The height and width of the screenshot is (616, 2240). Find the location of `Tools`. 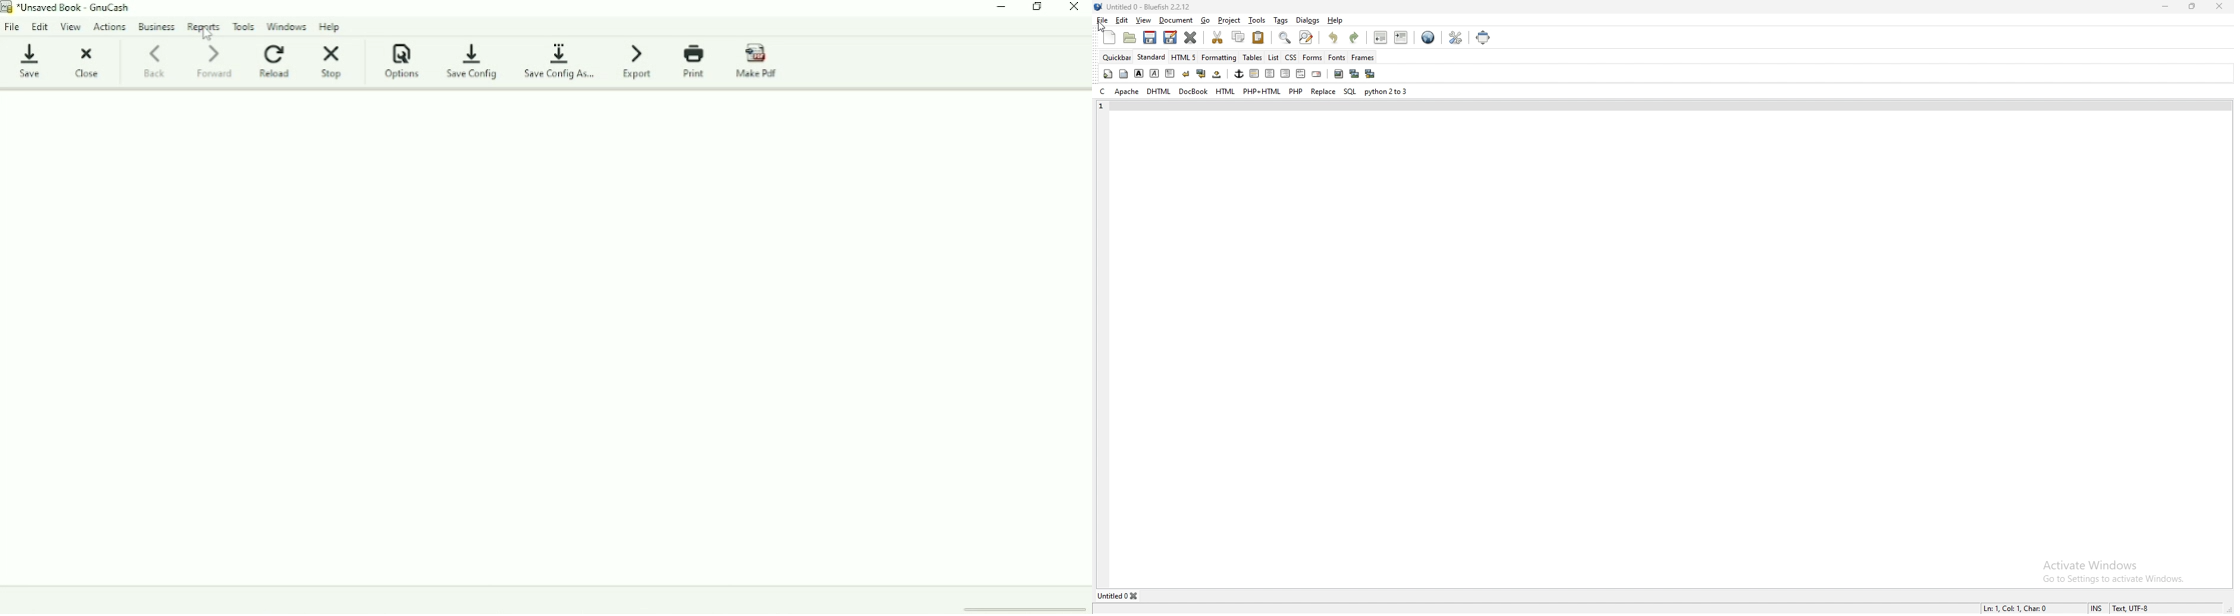

Tools is located at coordinates (245, 25).